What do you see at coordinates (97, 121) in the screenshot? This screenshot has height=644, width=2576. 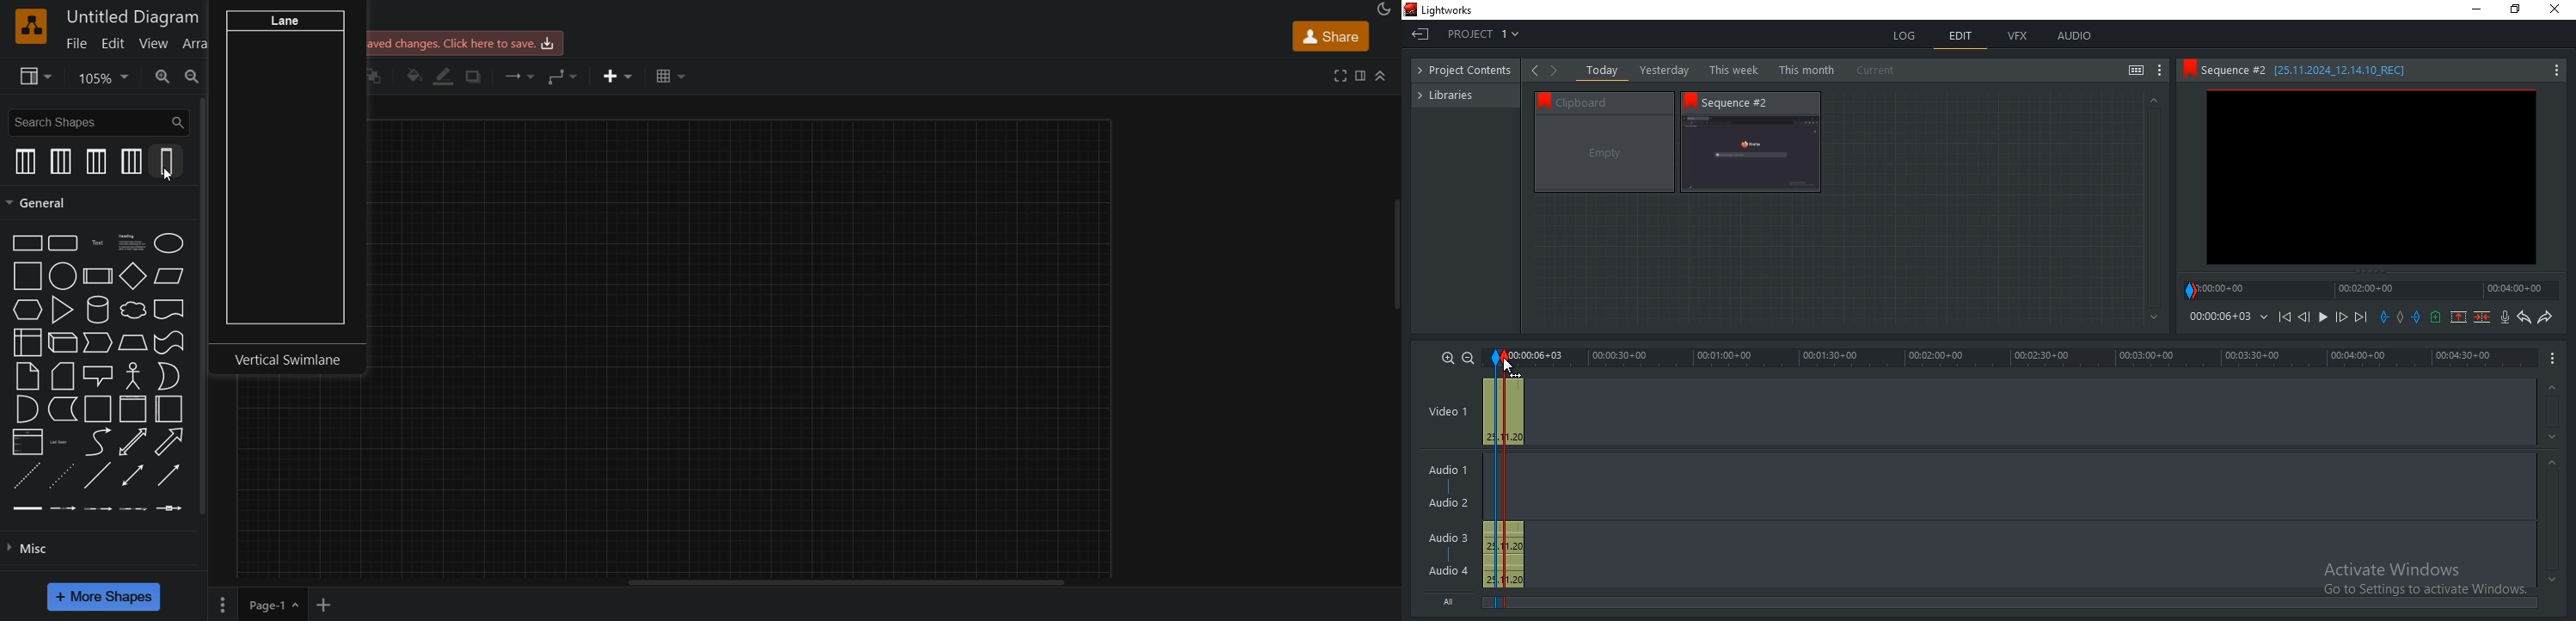 I see `search shapes` at bounding box center [97, 121].